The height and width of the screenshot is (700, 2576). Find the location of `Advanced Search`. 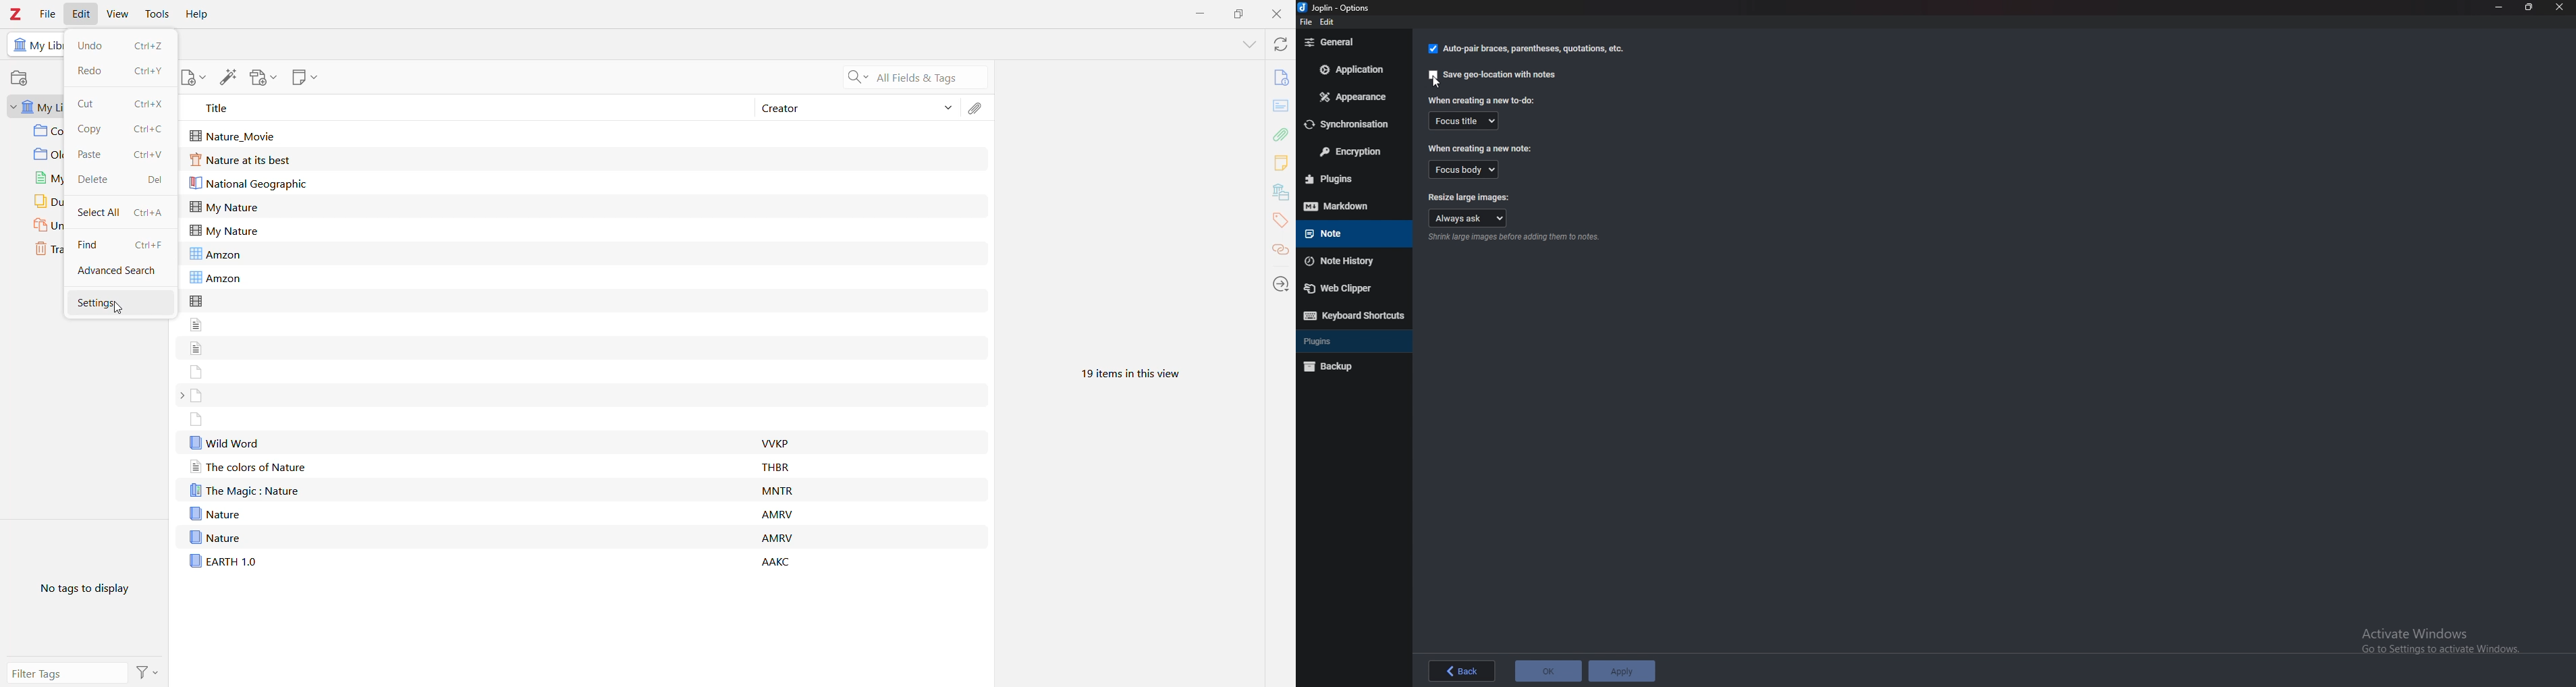

Advanced Search is located at coordinates (119, 272).